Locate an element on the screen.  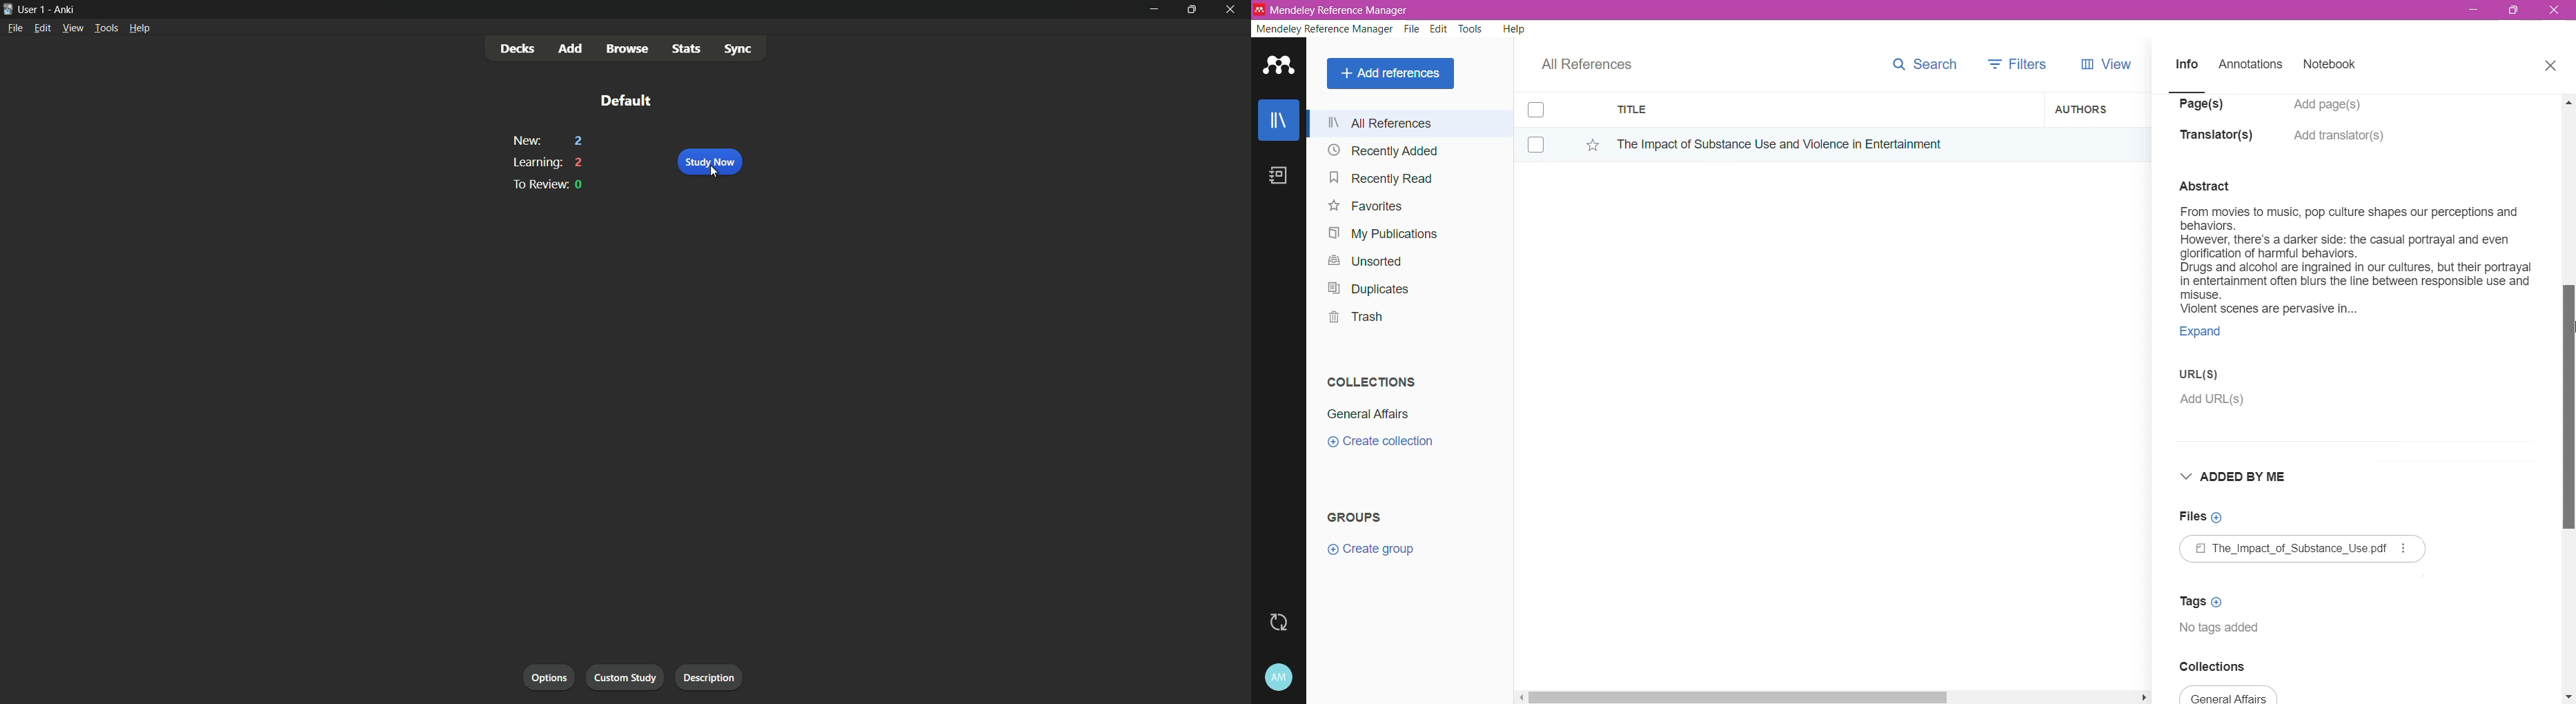
Available File is located at coordinates (2303, 549).